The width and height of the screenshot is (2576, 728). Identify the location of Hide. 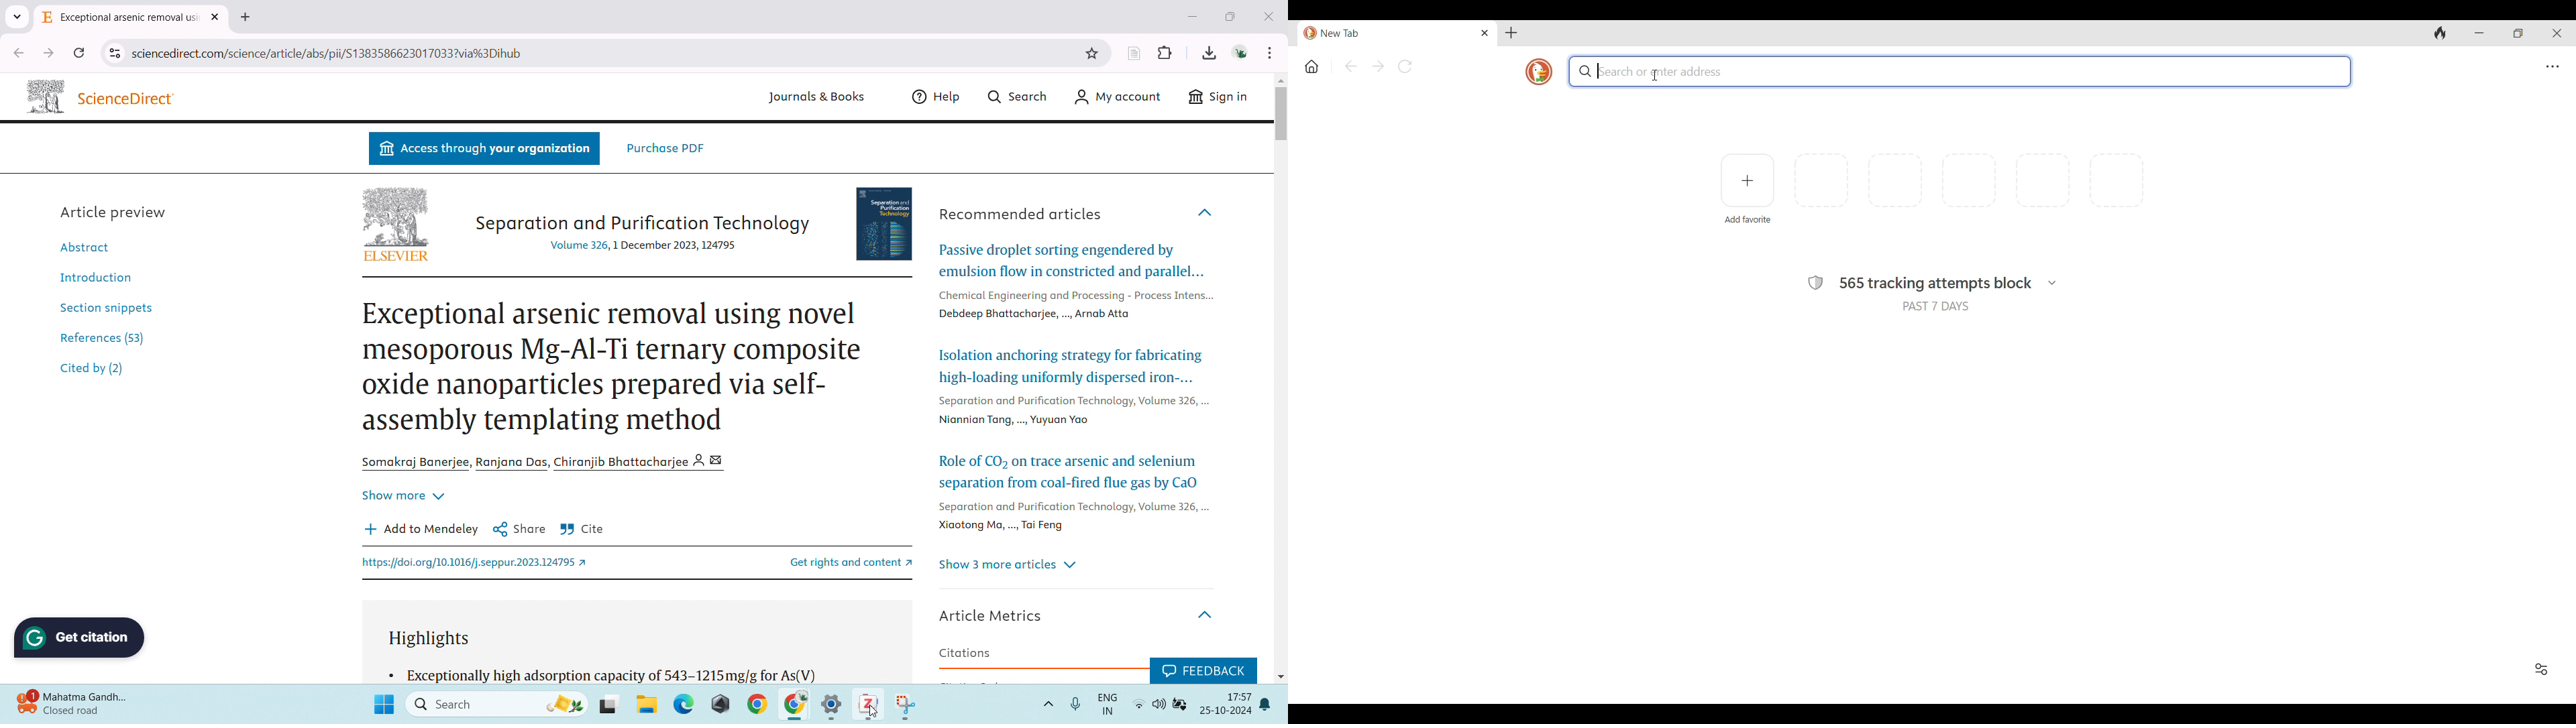
(1207, 213).